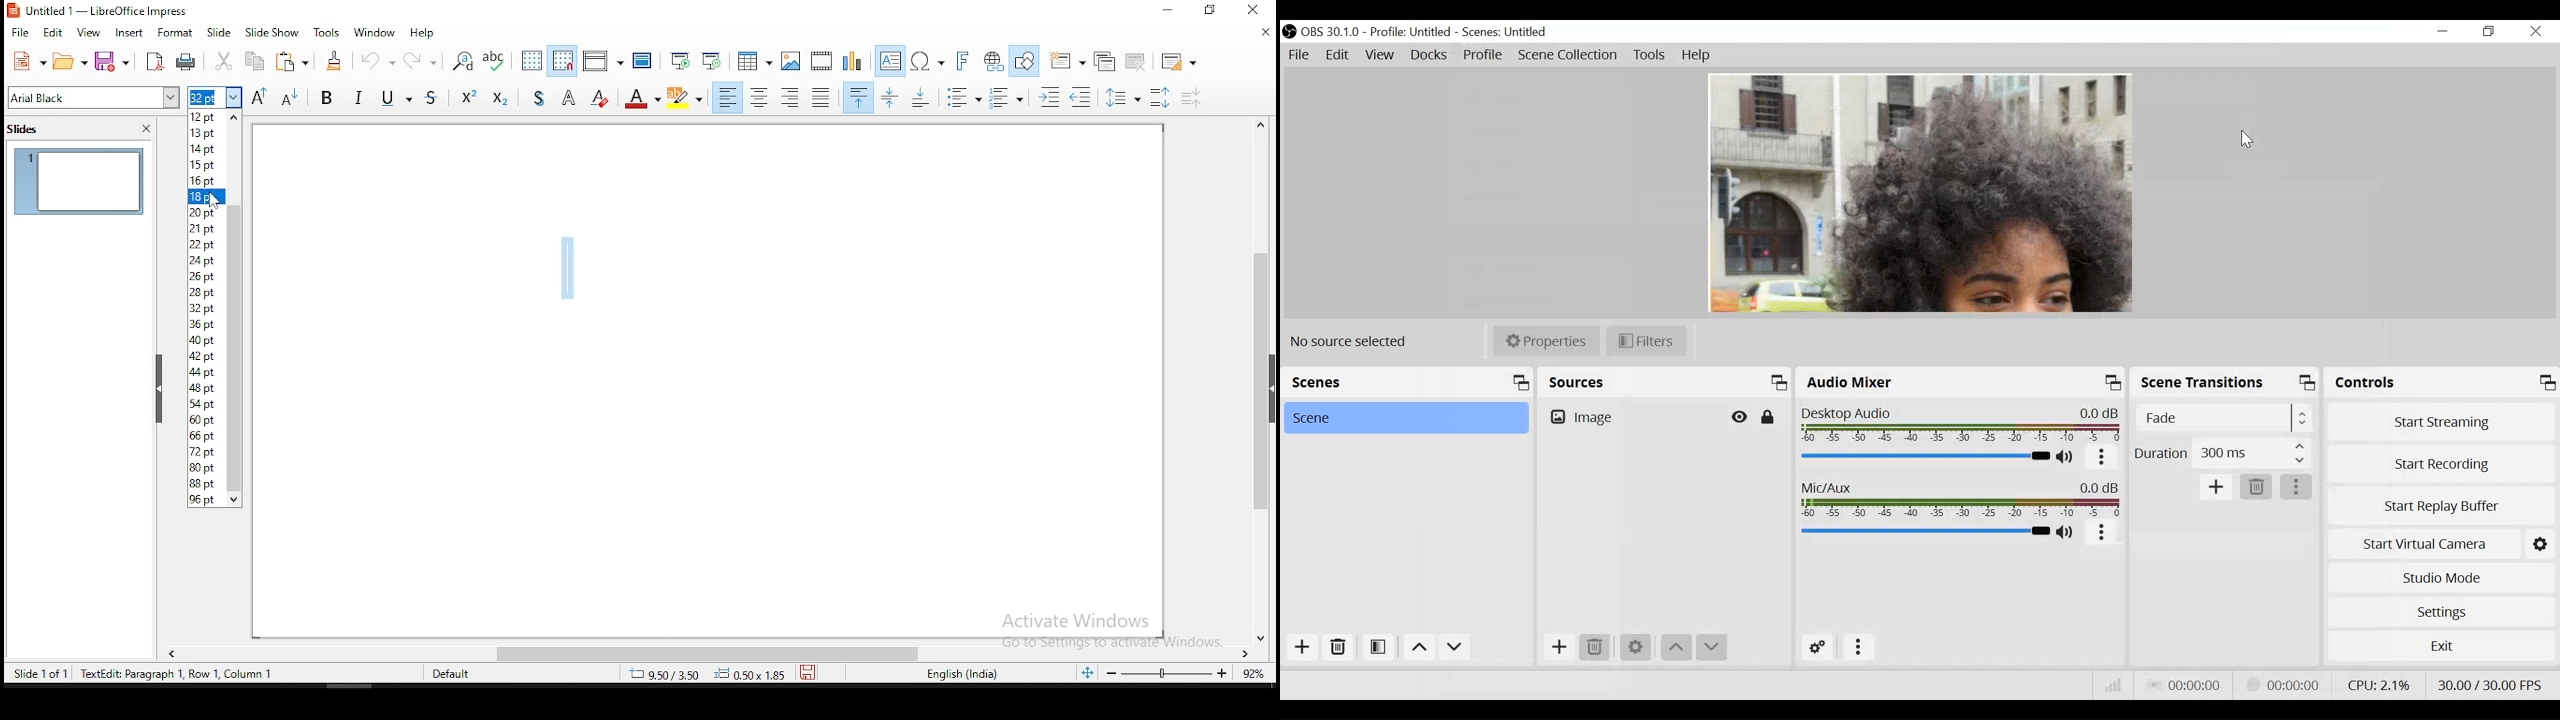 This screenshot has height=728, width=2576. I want to click on 30.00/ 30.00 FPS, so click(2491, 683).